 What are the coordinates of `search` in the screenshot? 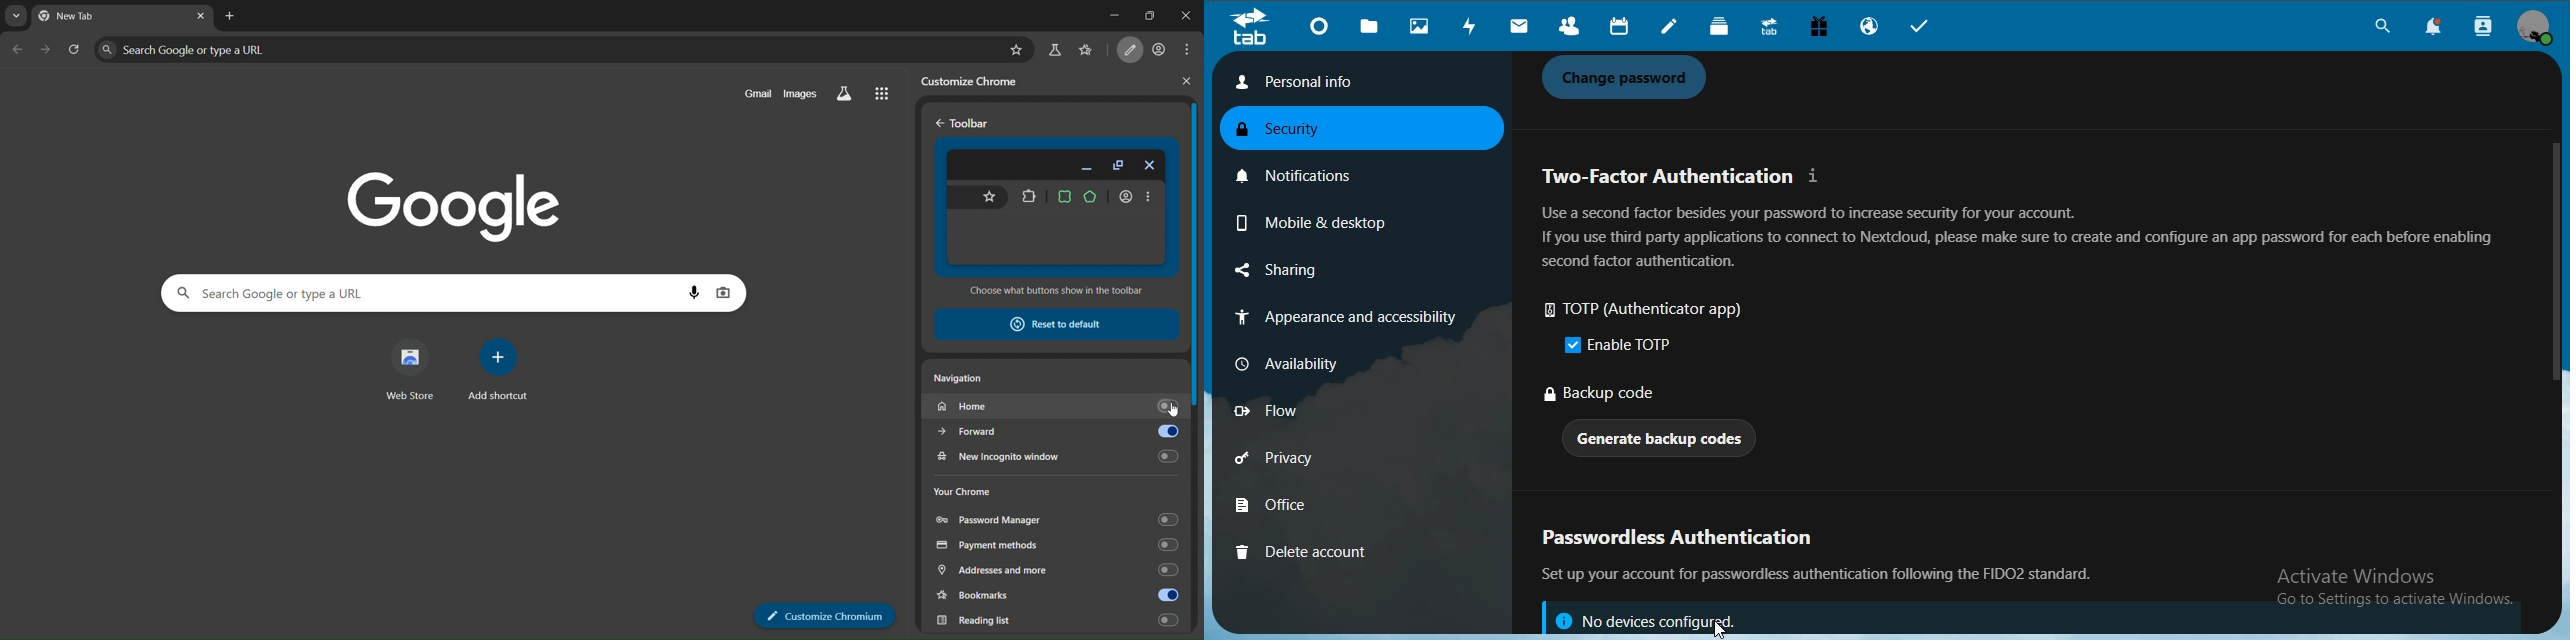 It's located at (2379, 29).